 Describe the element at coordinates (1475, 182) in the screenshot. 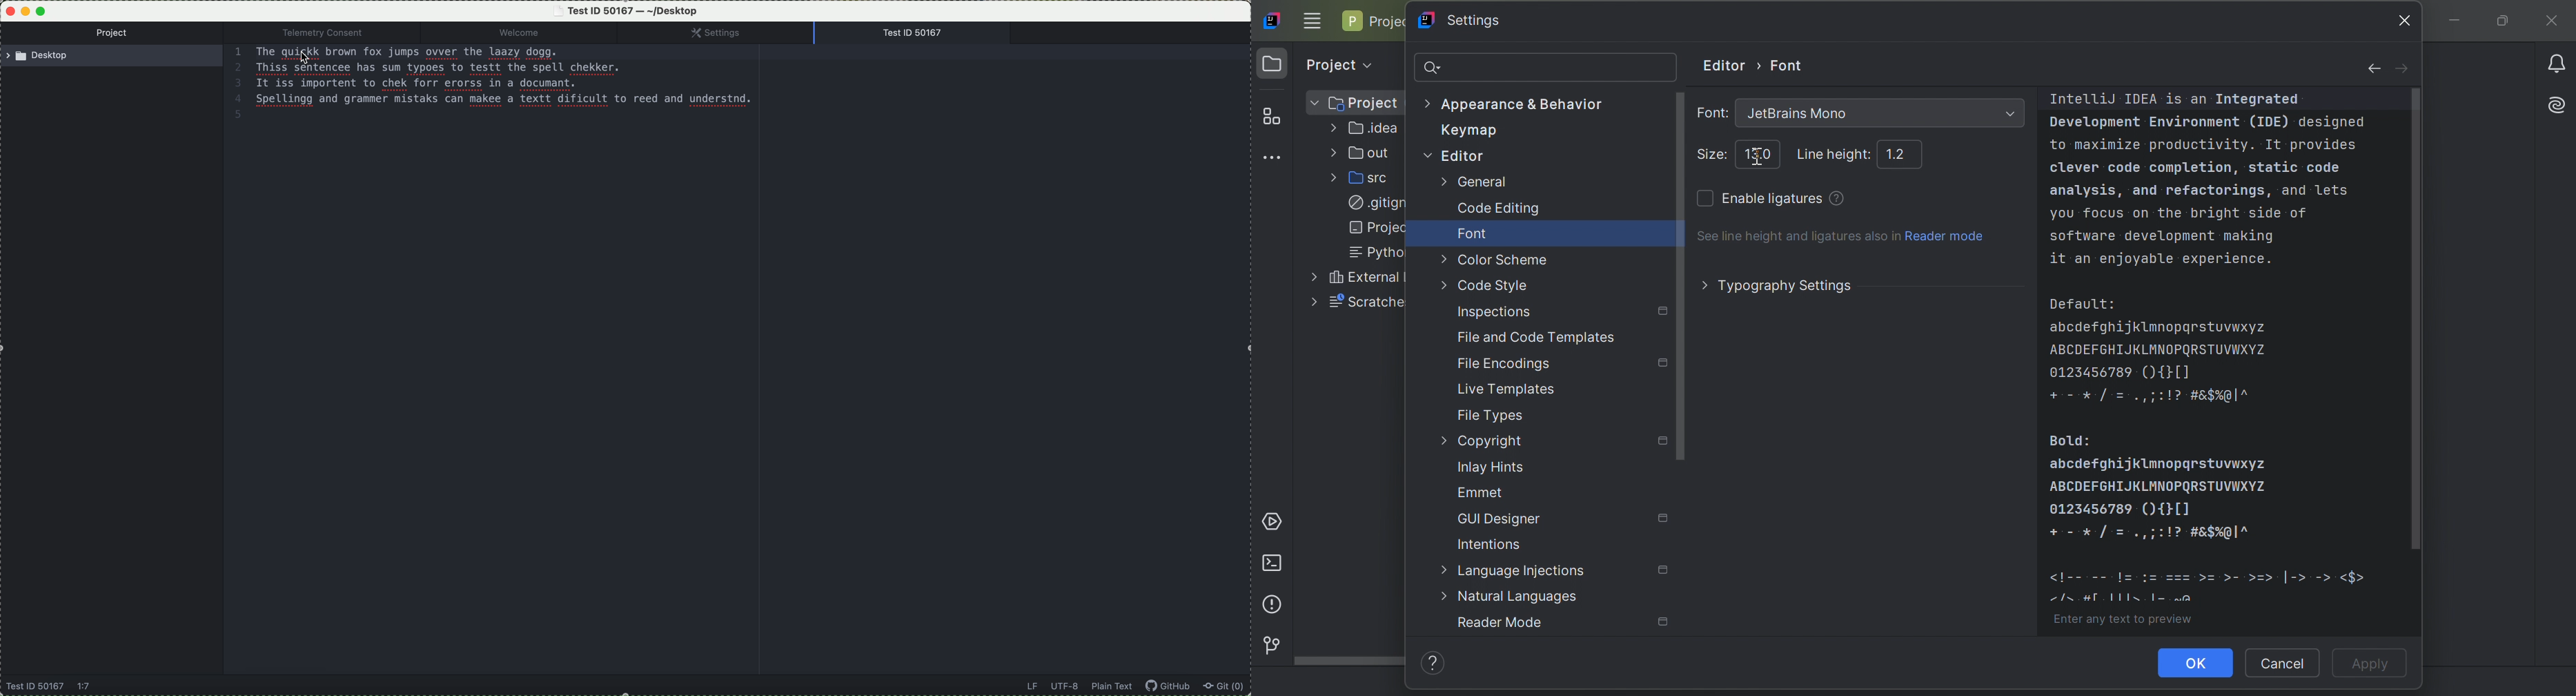

I see `General` at that location.